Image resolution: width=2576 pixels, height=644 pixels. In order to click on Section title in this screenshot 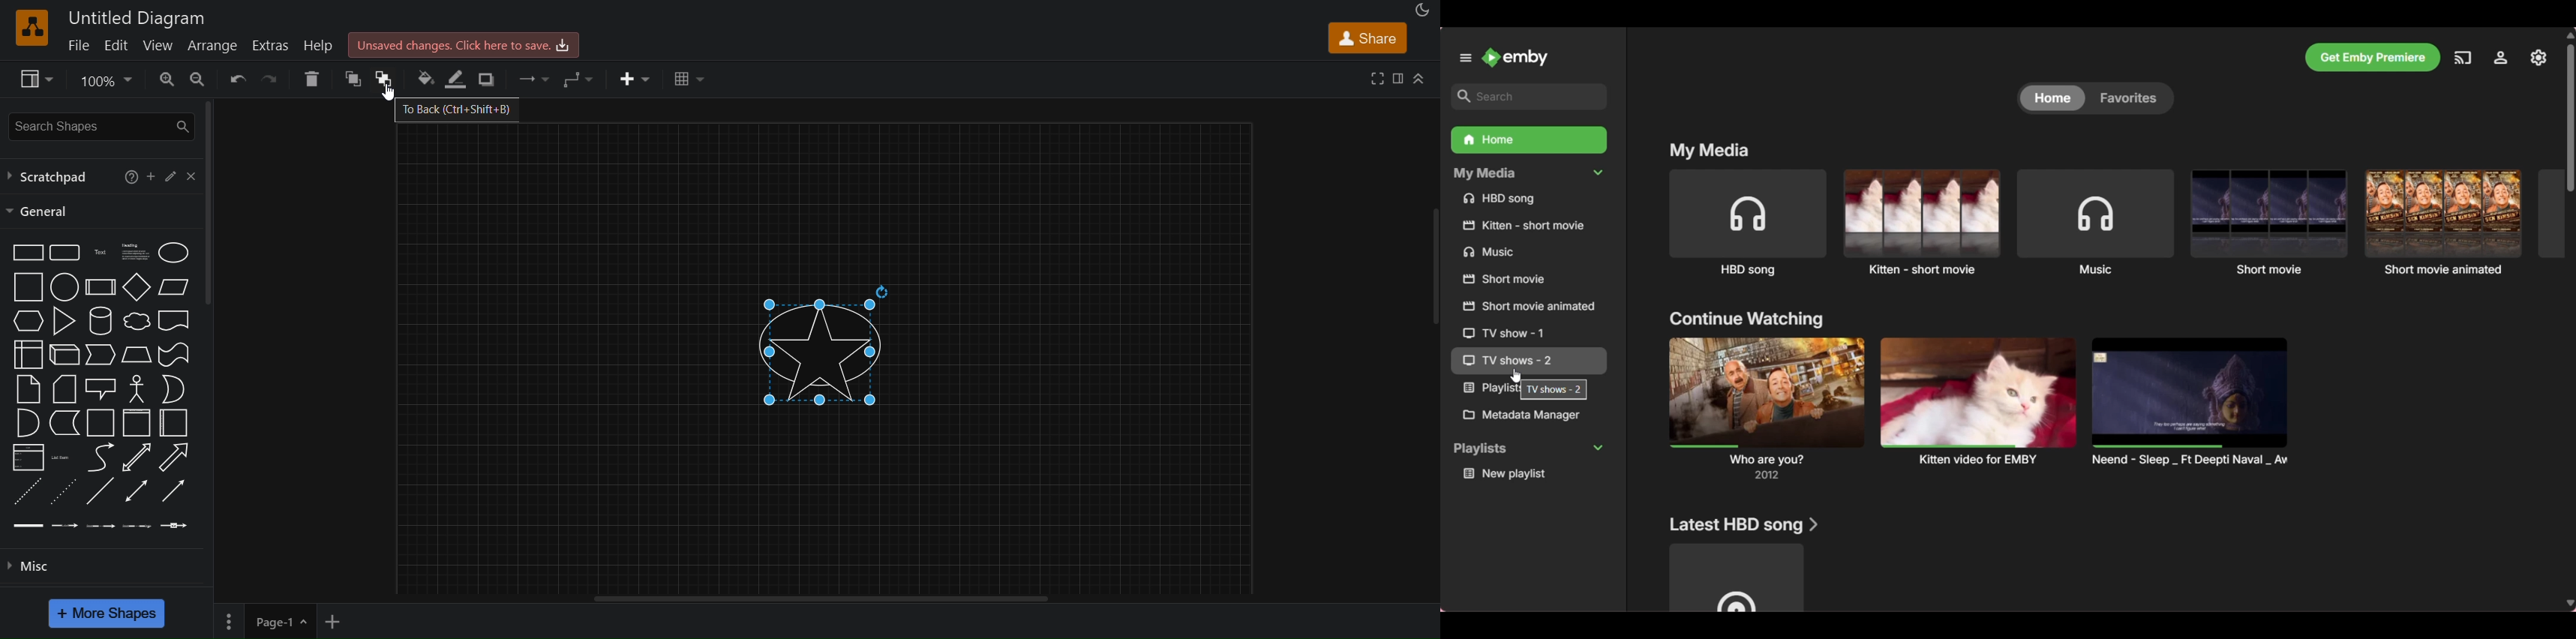, I will do `click(1743, 525)`.